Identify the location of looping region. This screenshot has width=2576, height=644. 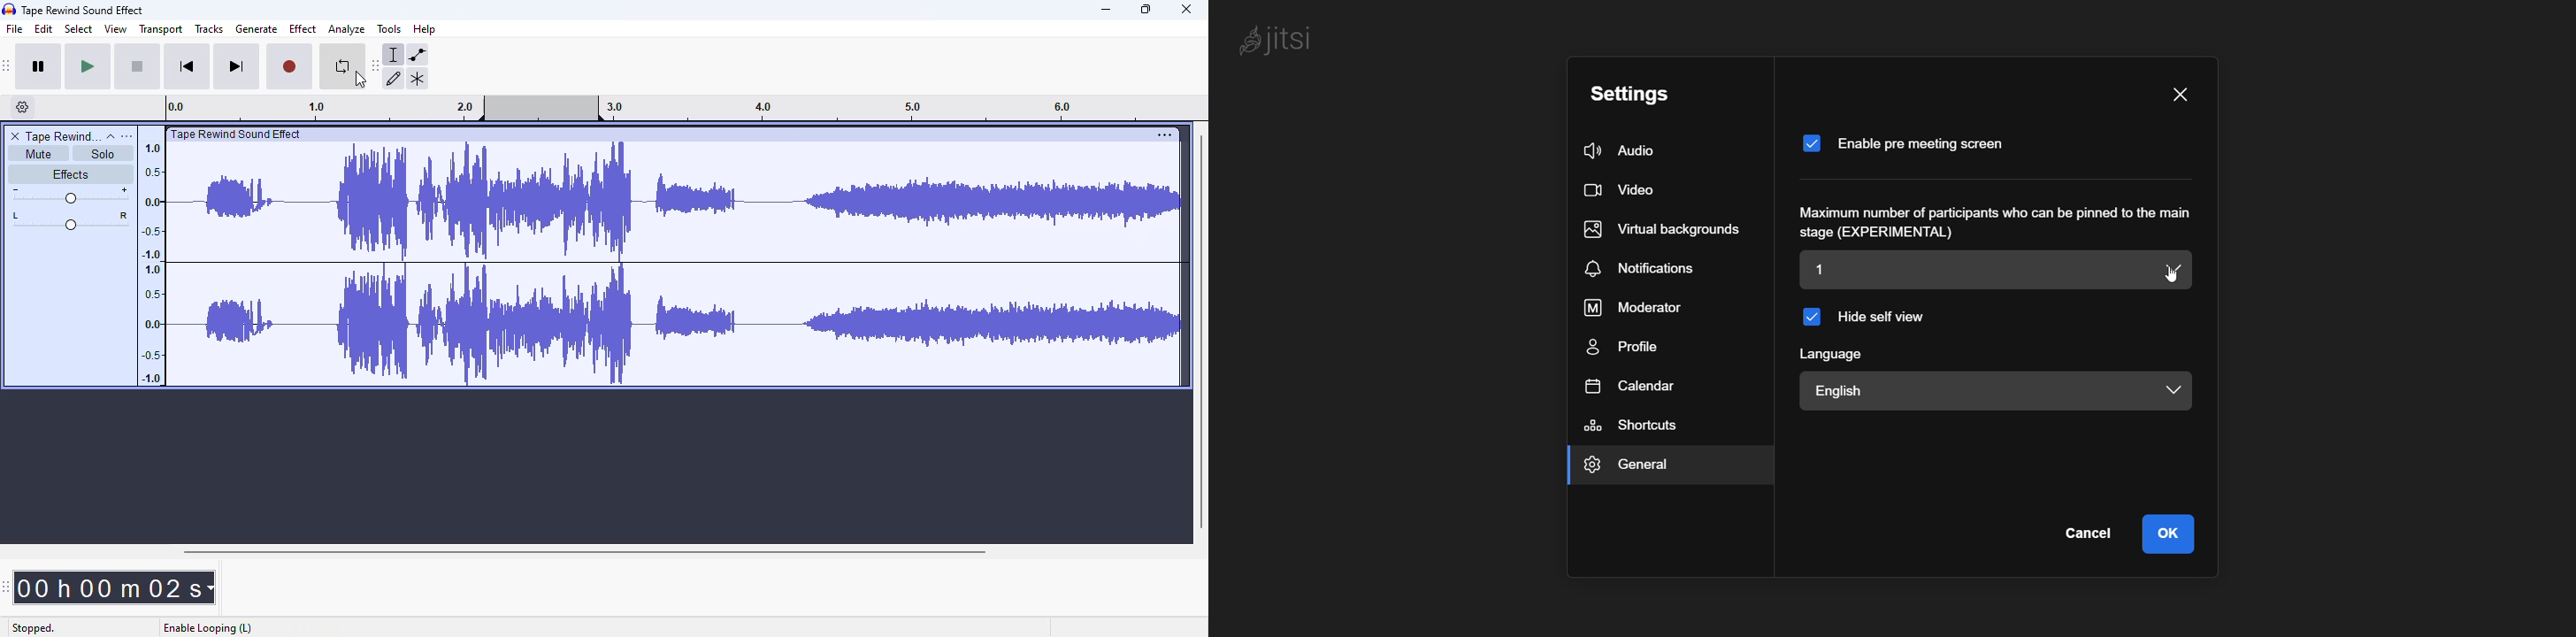
(543, 107).